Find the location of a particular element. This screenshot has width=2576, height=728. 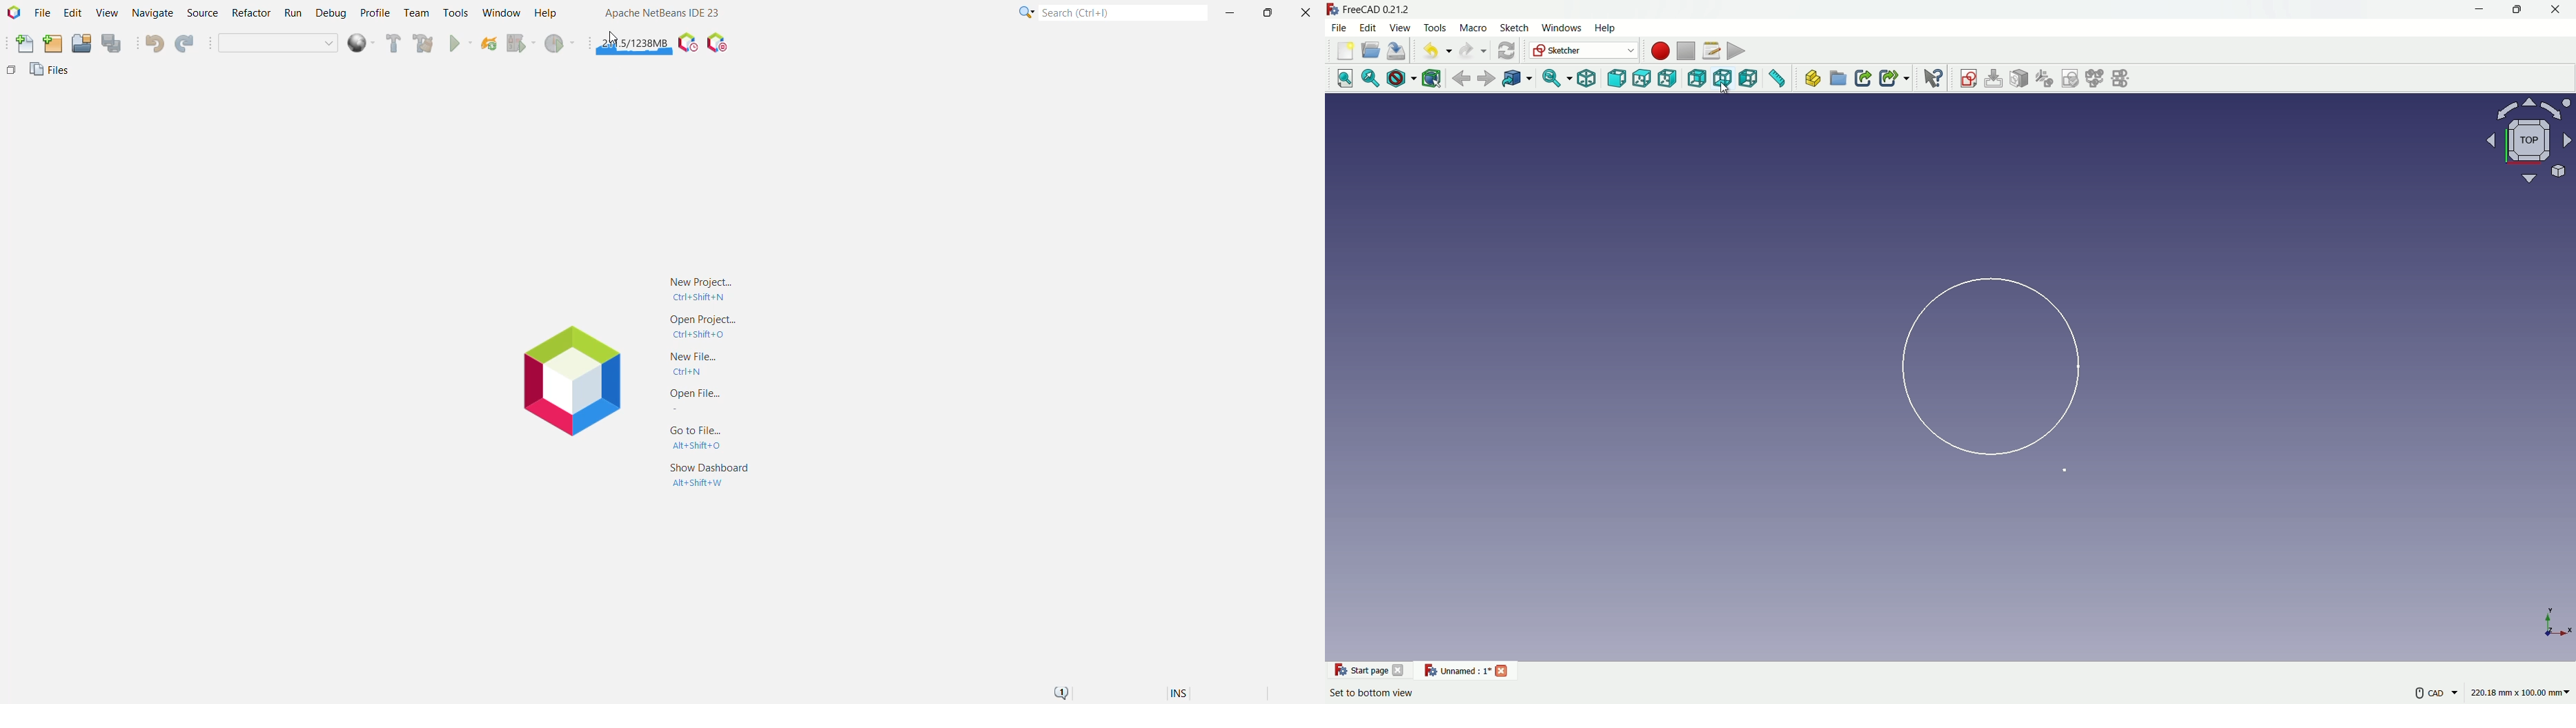

fit selection is located at coordinates (1371, 79).